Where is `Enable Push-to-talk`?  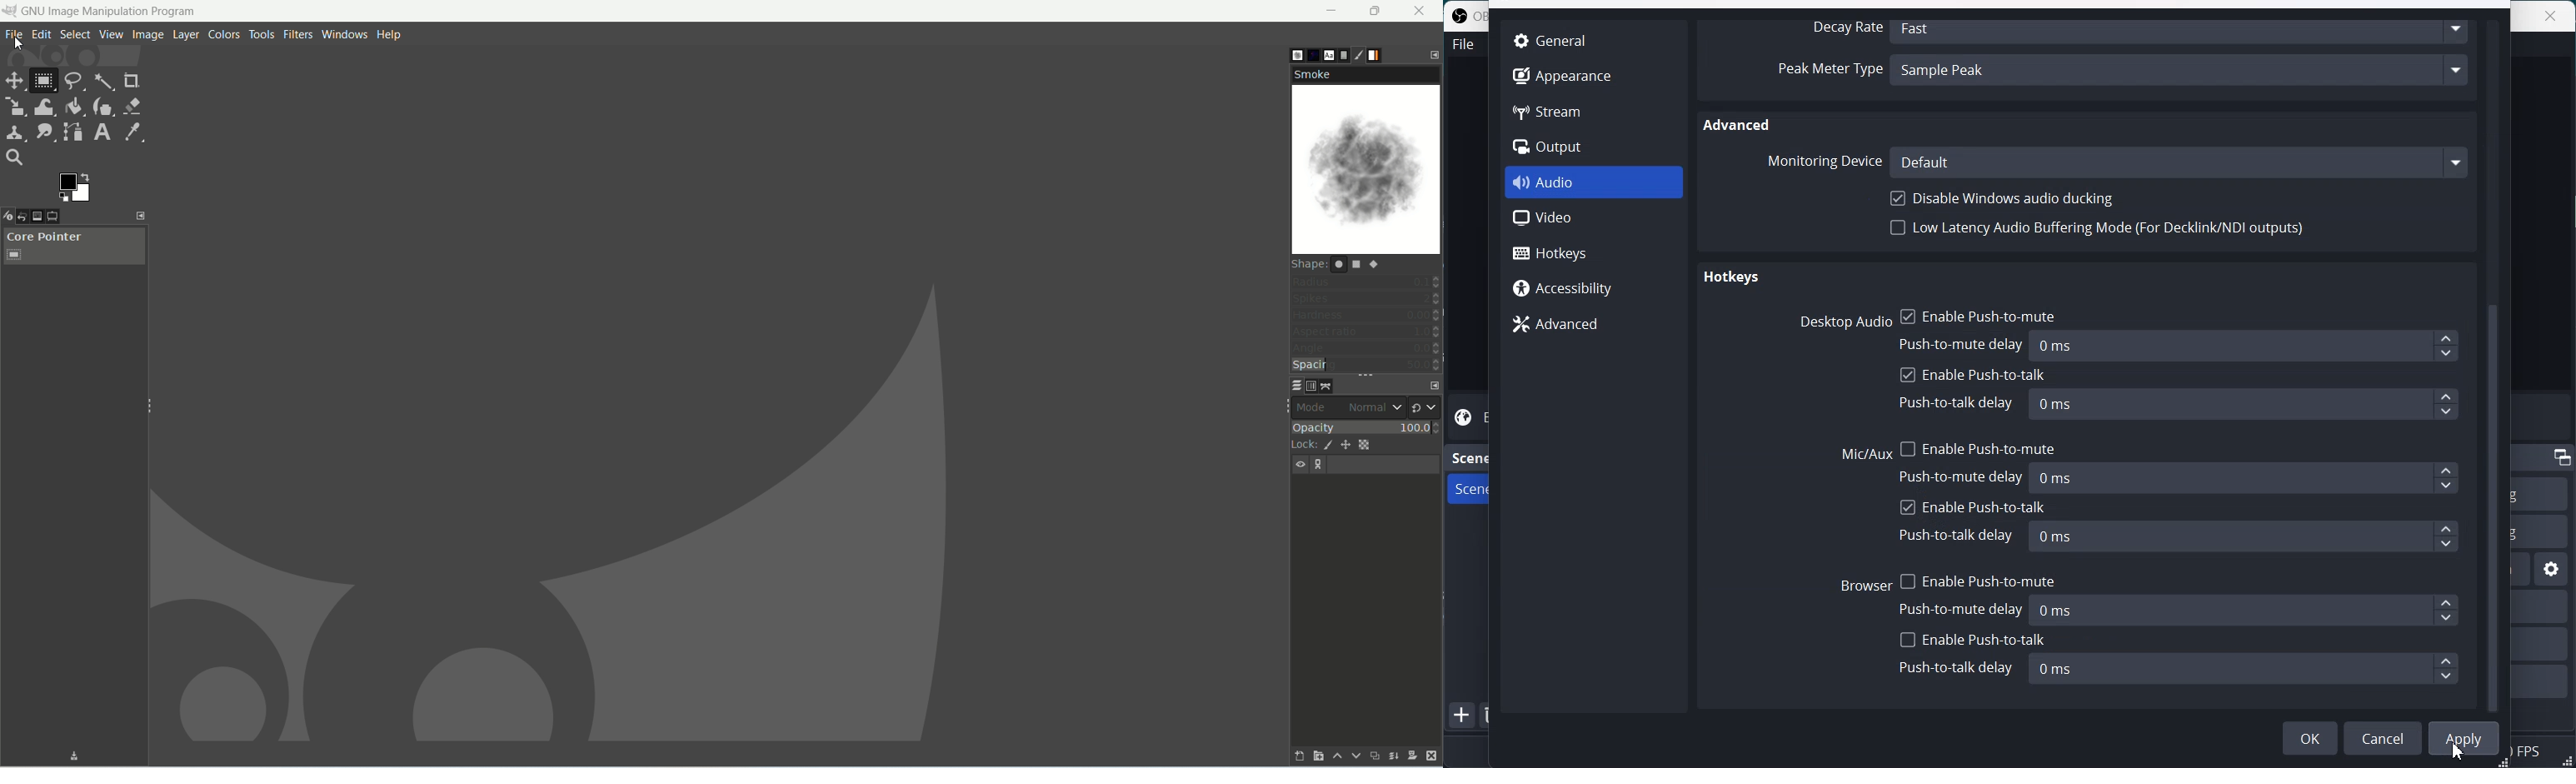
Enable Push-to-talk is located at coordinates (1973, 506).